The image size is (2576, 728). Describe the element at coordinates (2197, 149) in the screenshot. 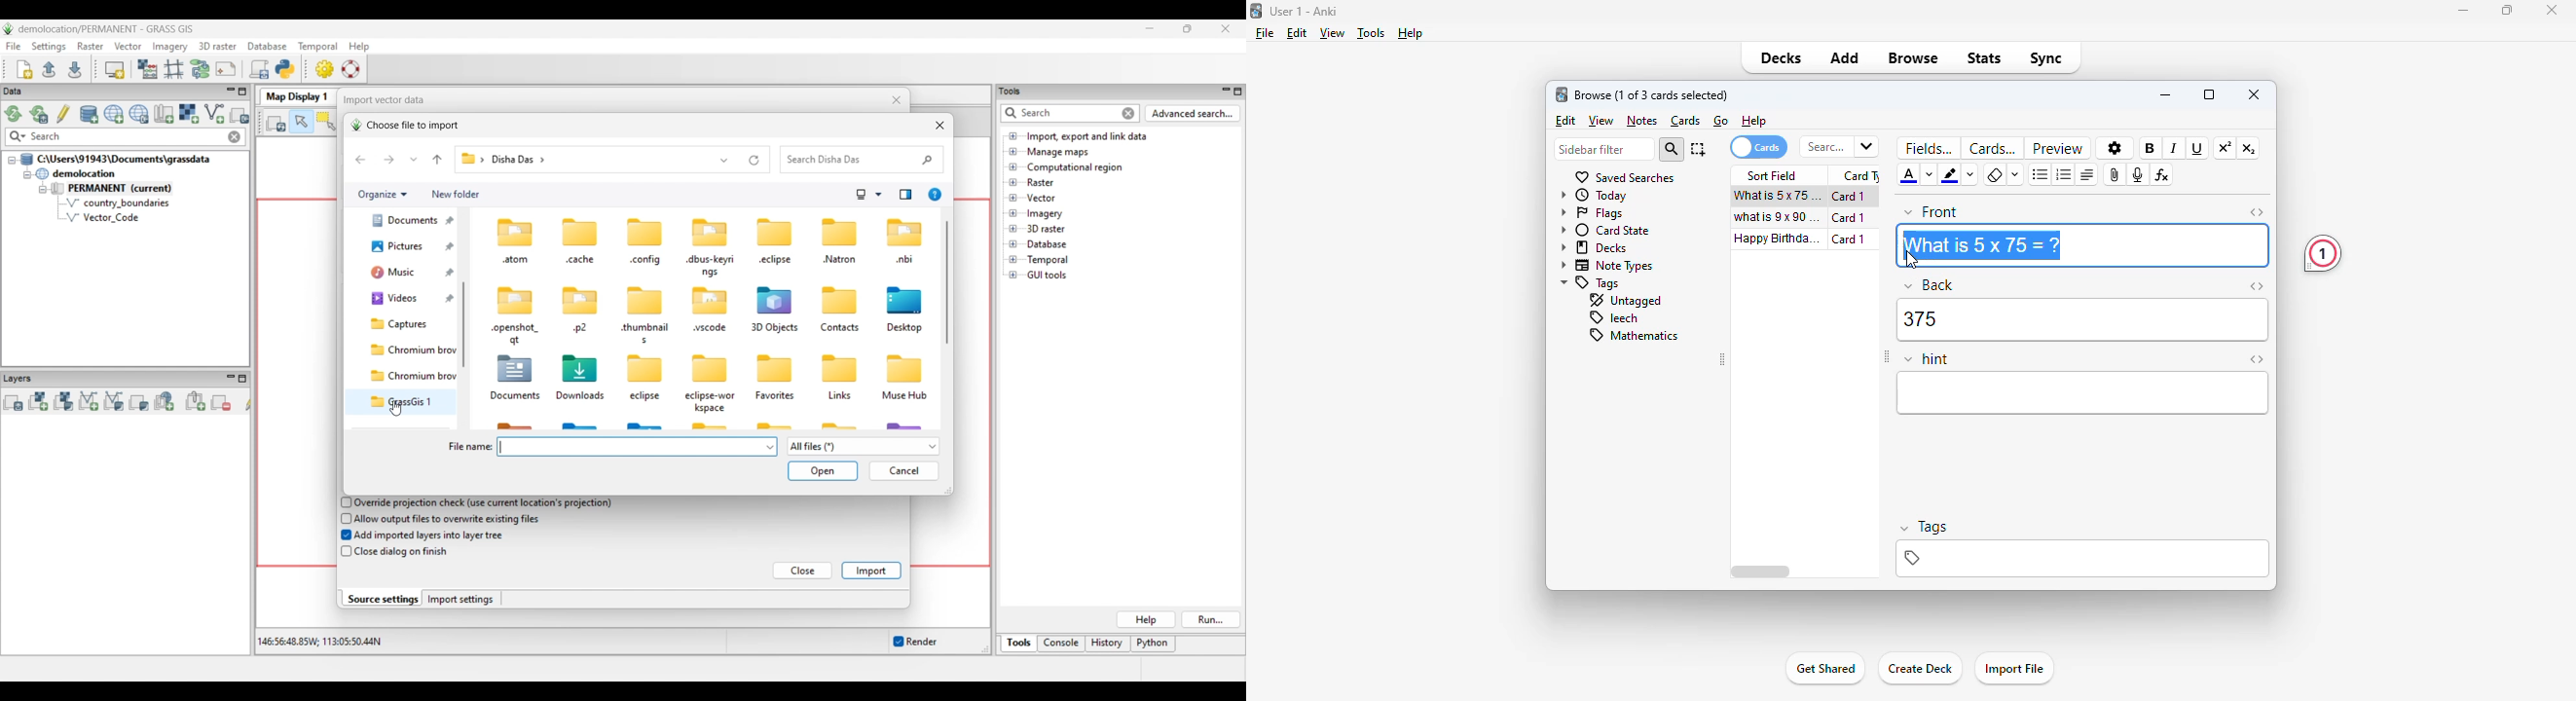

I see `underline` at that location.